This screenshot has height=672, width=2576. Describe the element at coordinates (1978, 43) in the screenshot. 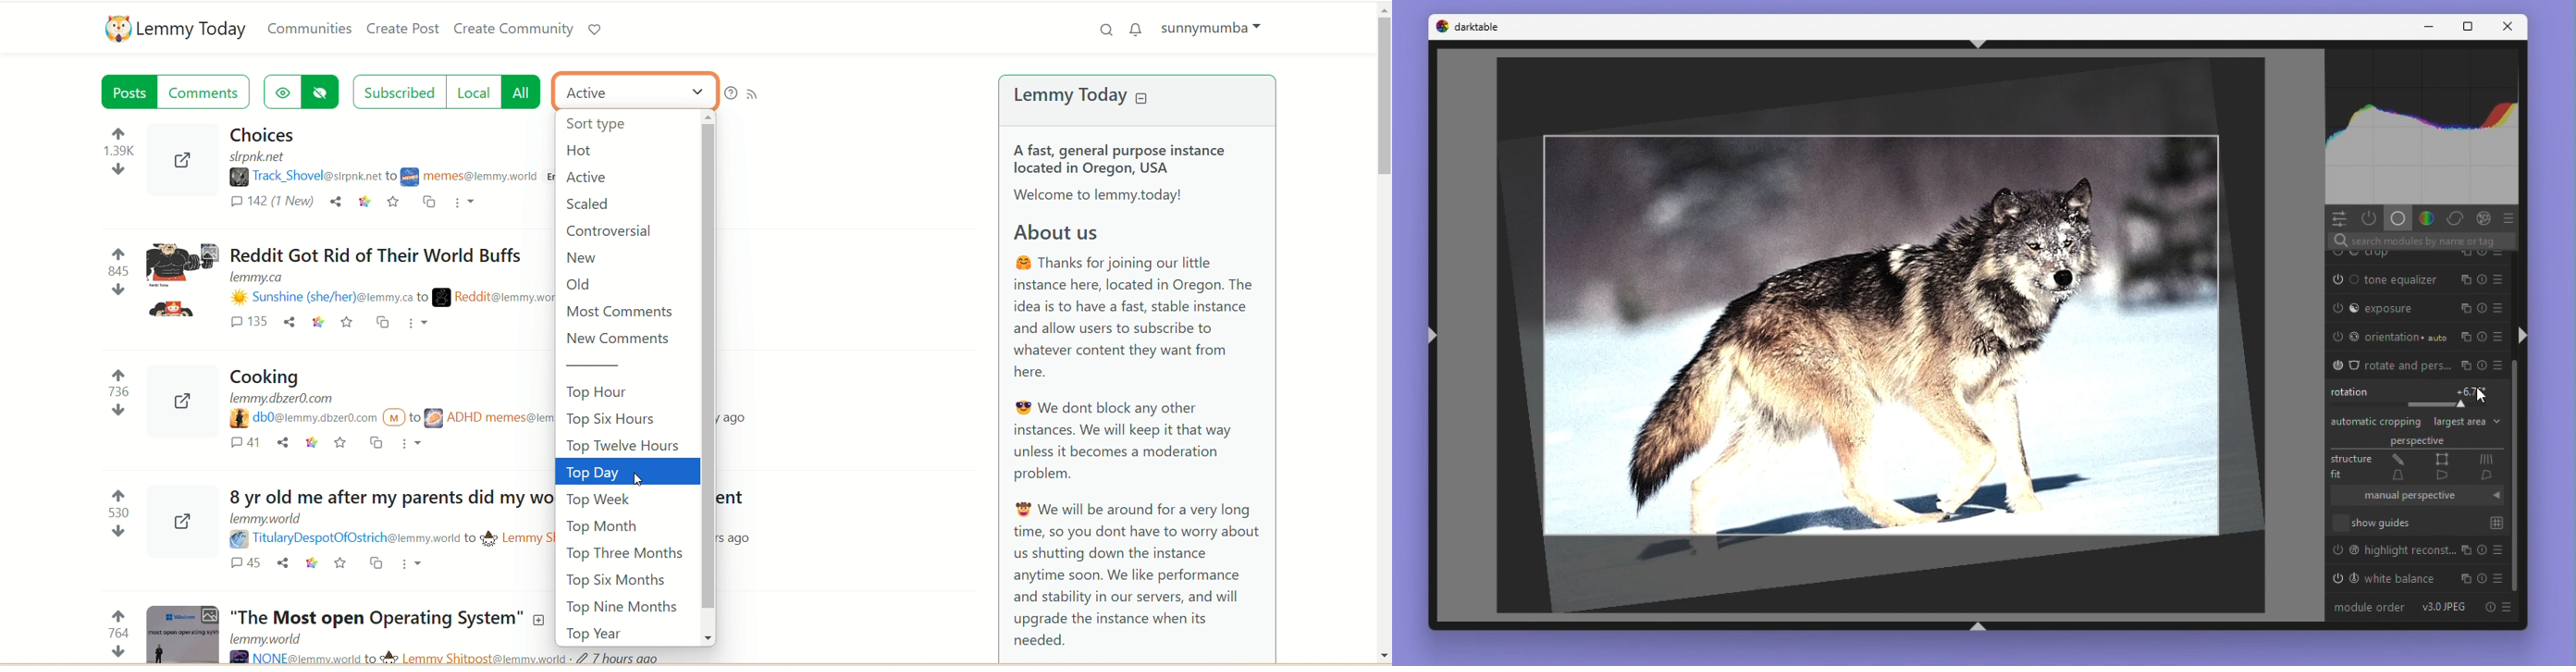

I see `Shift + ctrl + t` at that location.